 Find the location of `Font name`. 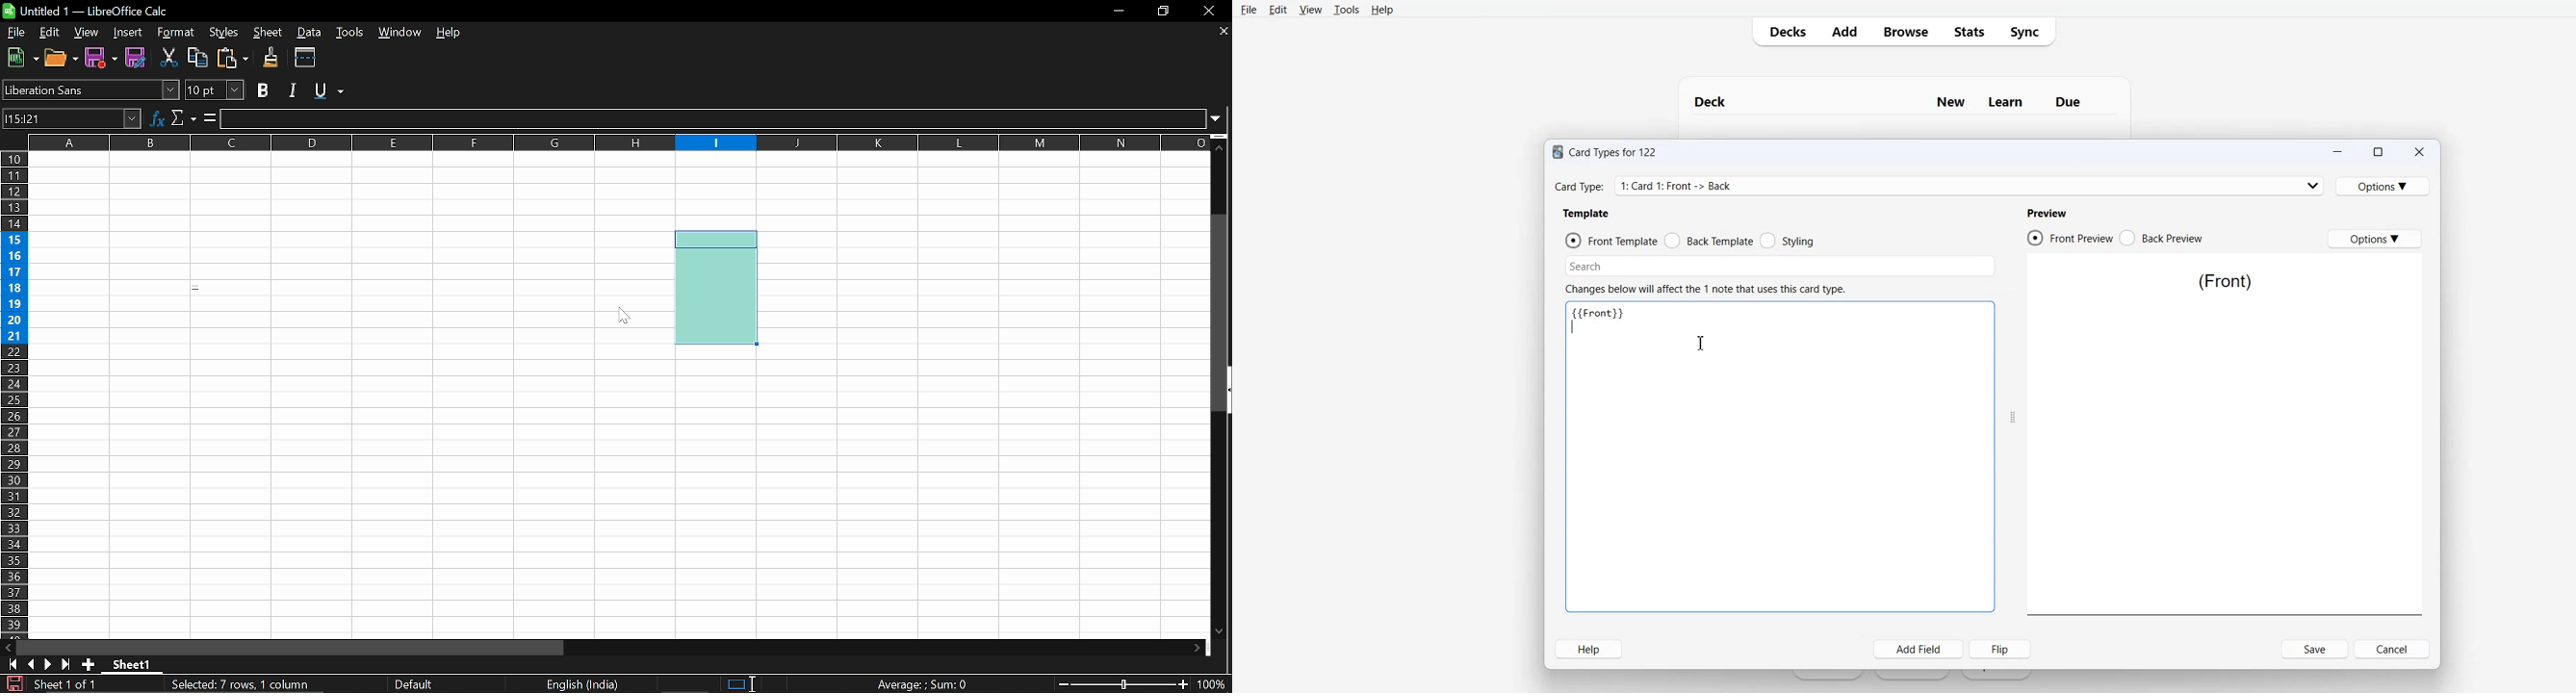

Font name is located at coordinates (90, 89).